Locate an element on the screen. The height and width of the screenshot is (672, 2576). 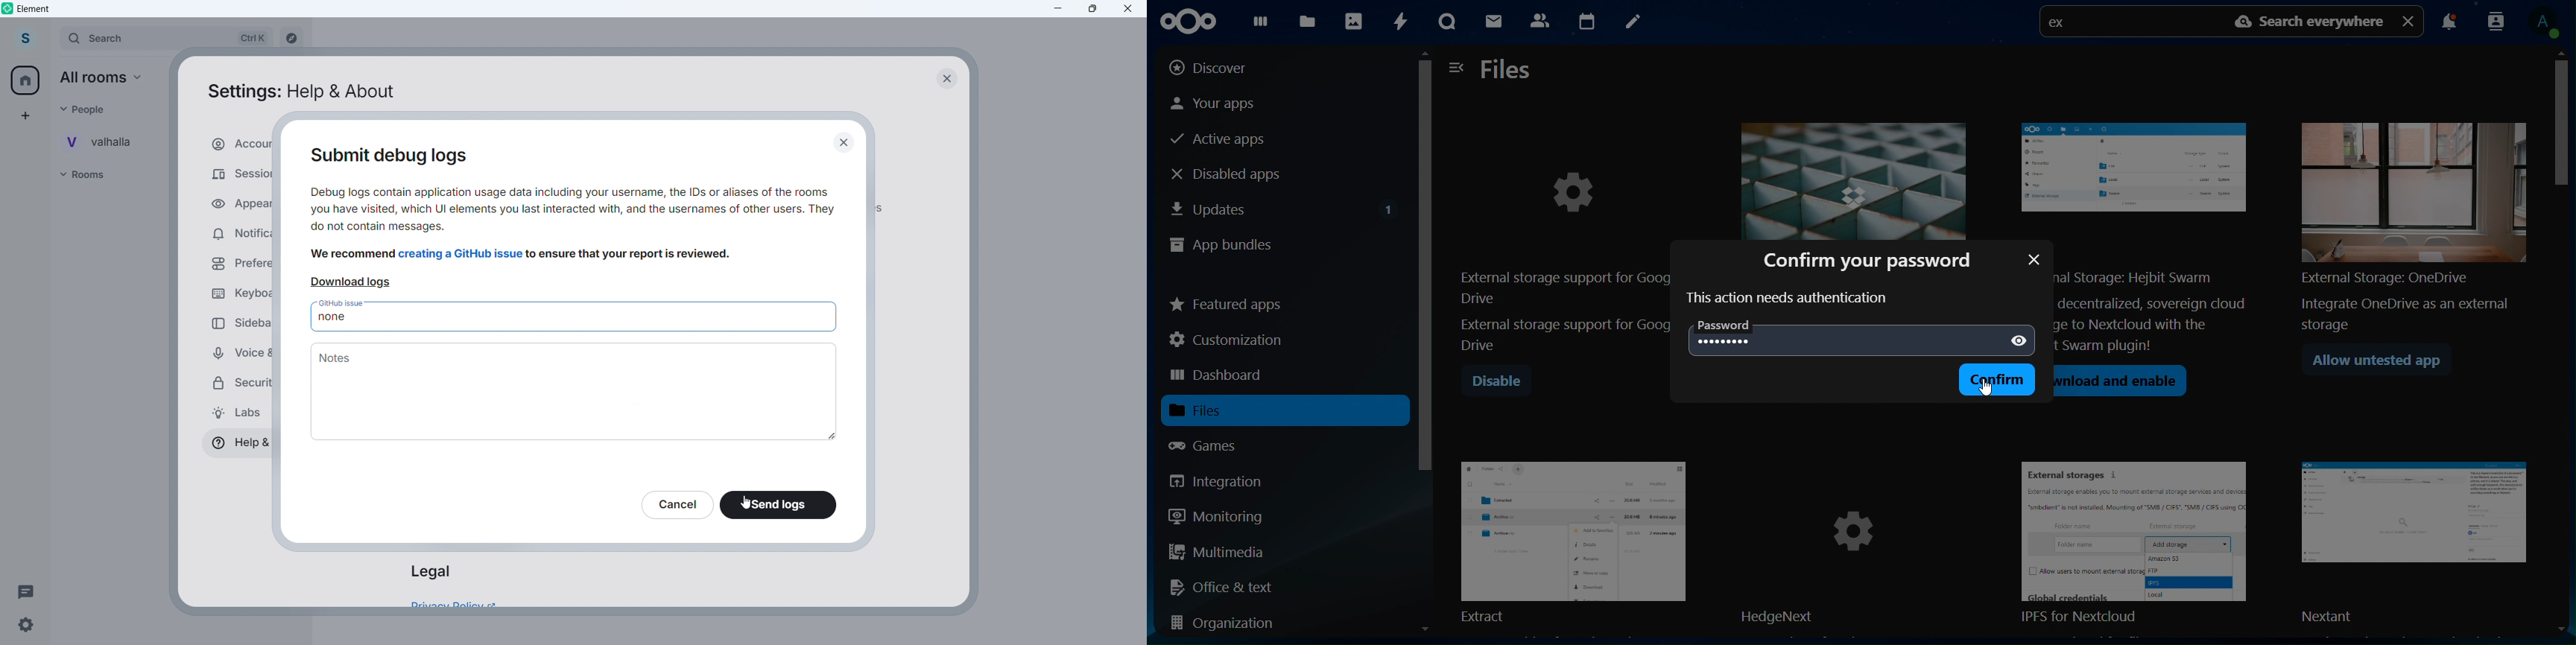
IPFS for nextcloud is located at coordinates (2143, 544).